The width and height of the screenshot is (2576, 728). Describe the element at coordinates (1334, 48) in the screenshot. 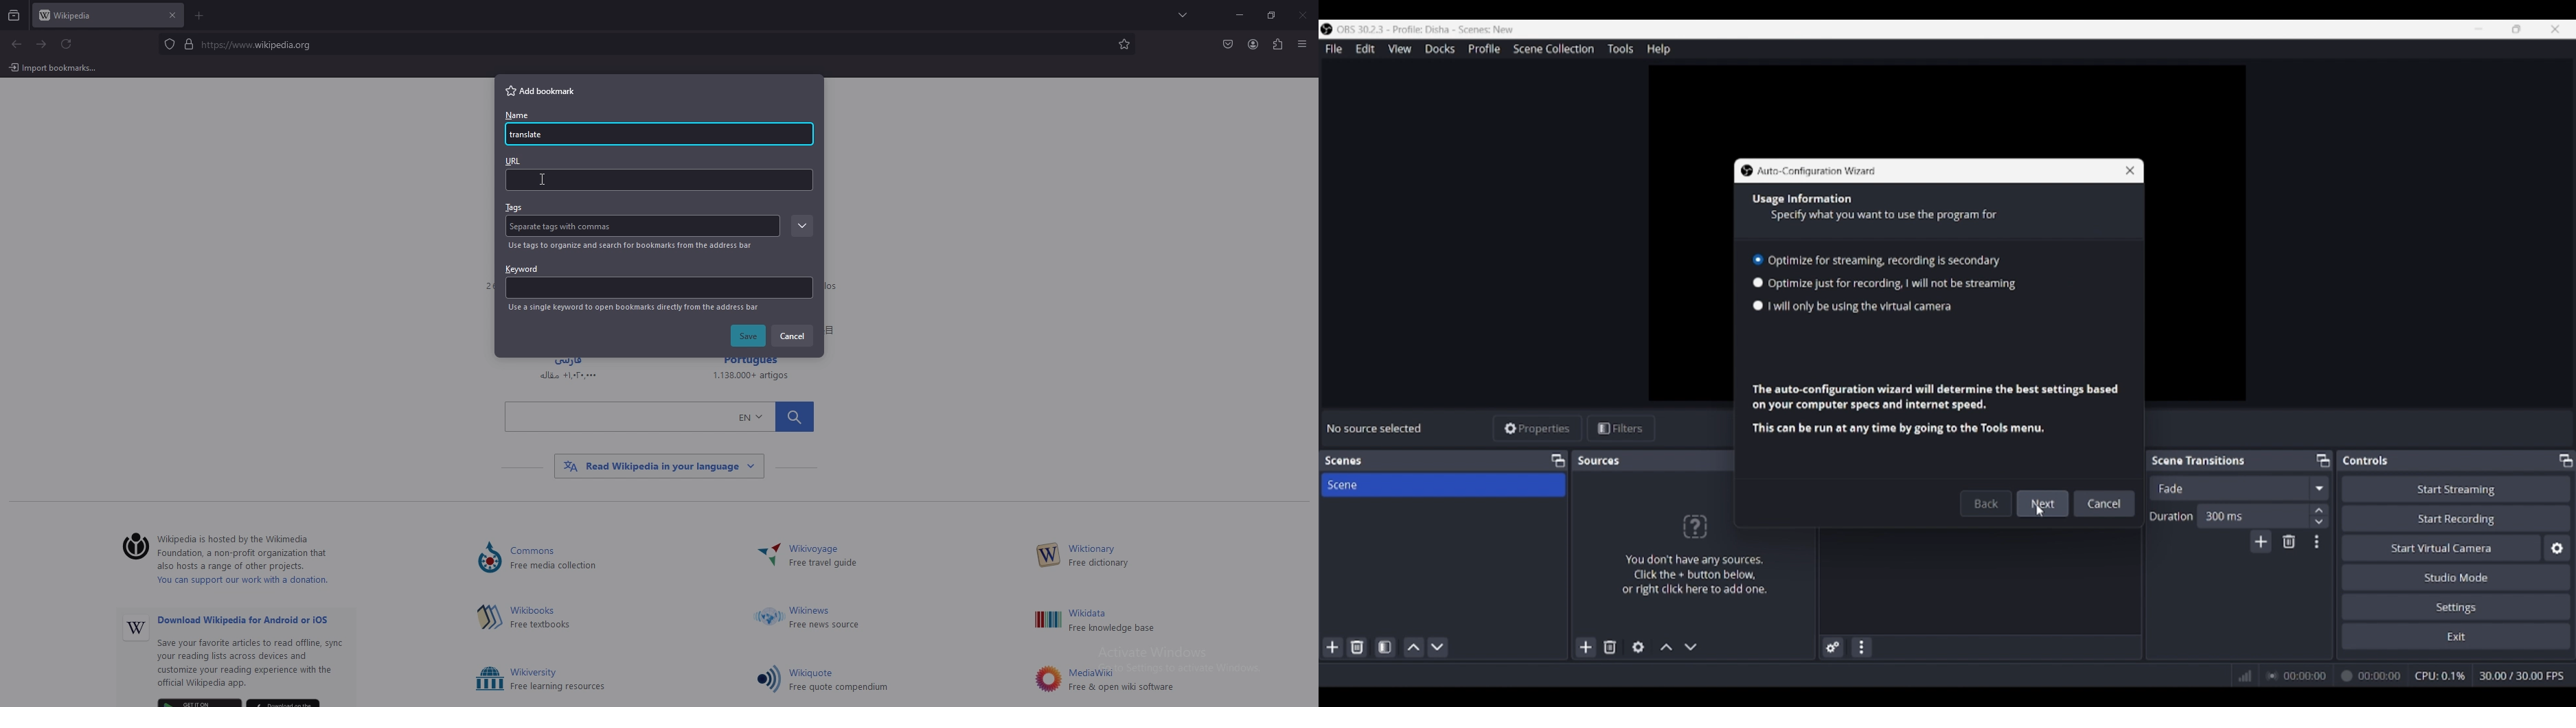

I see `File menu` at that location.